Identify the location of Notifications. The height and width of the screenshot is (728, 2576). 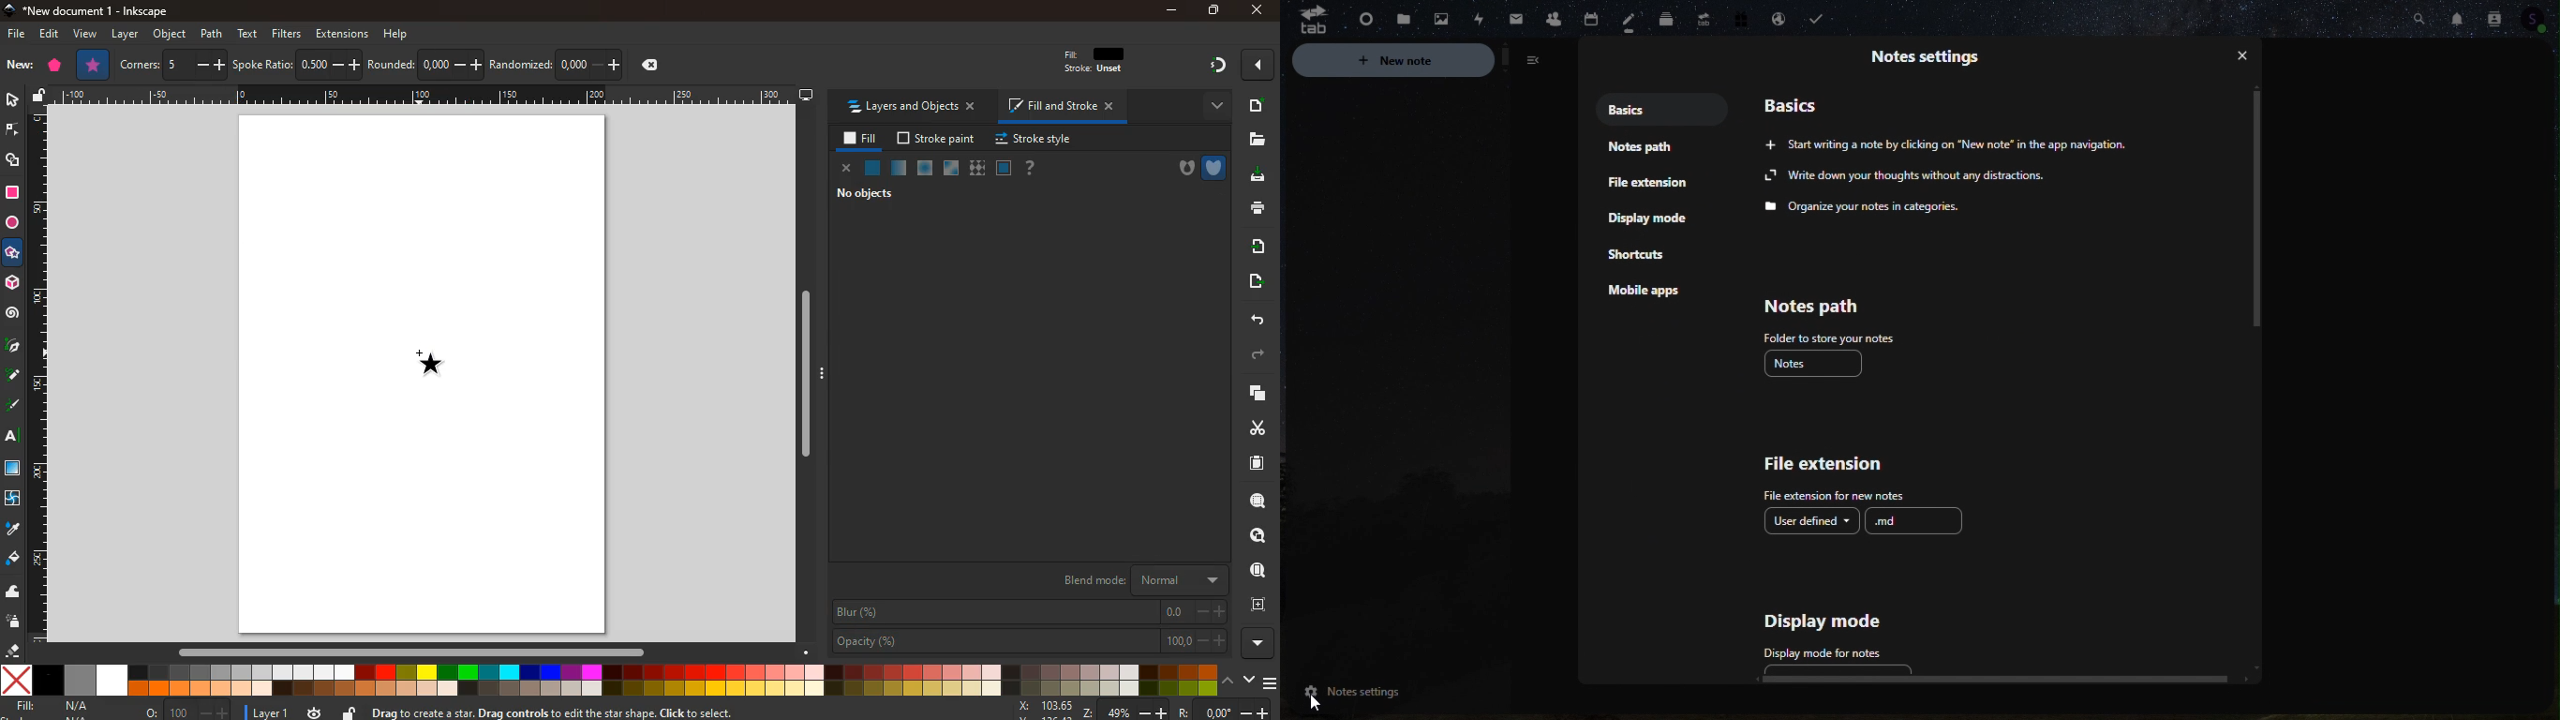
(2454, 17).